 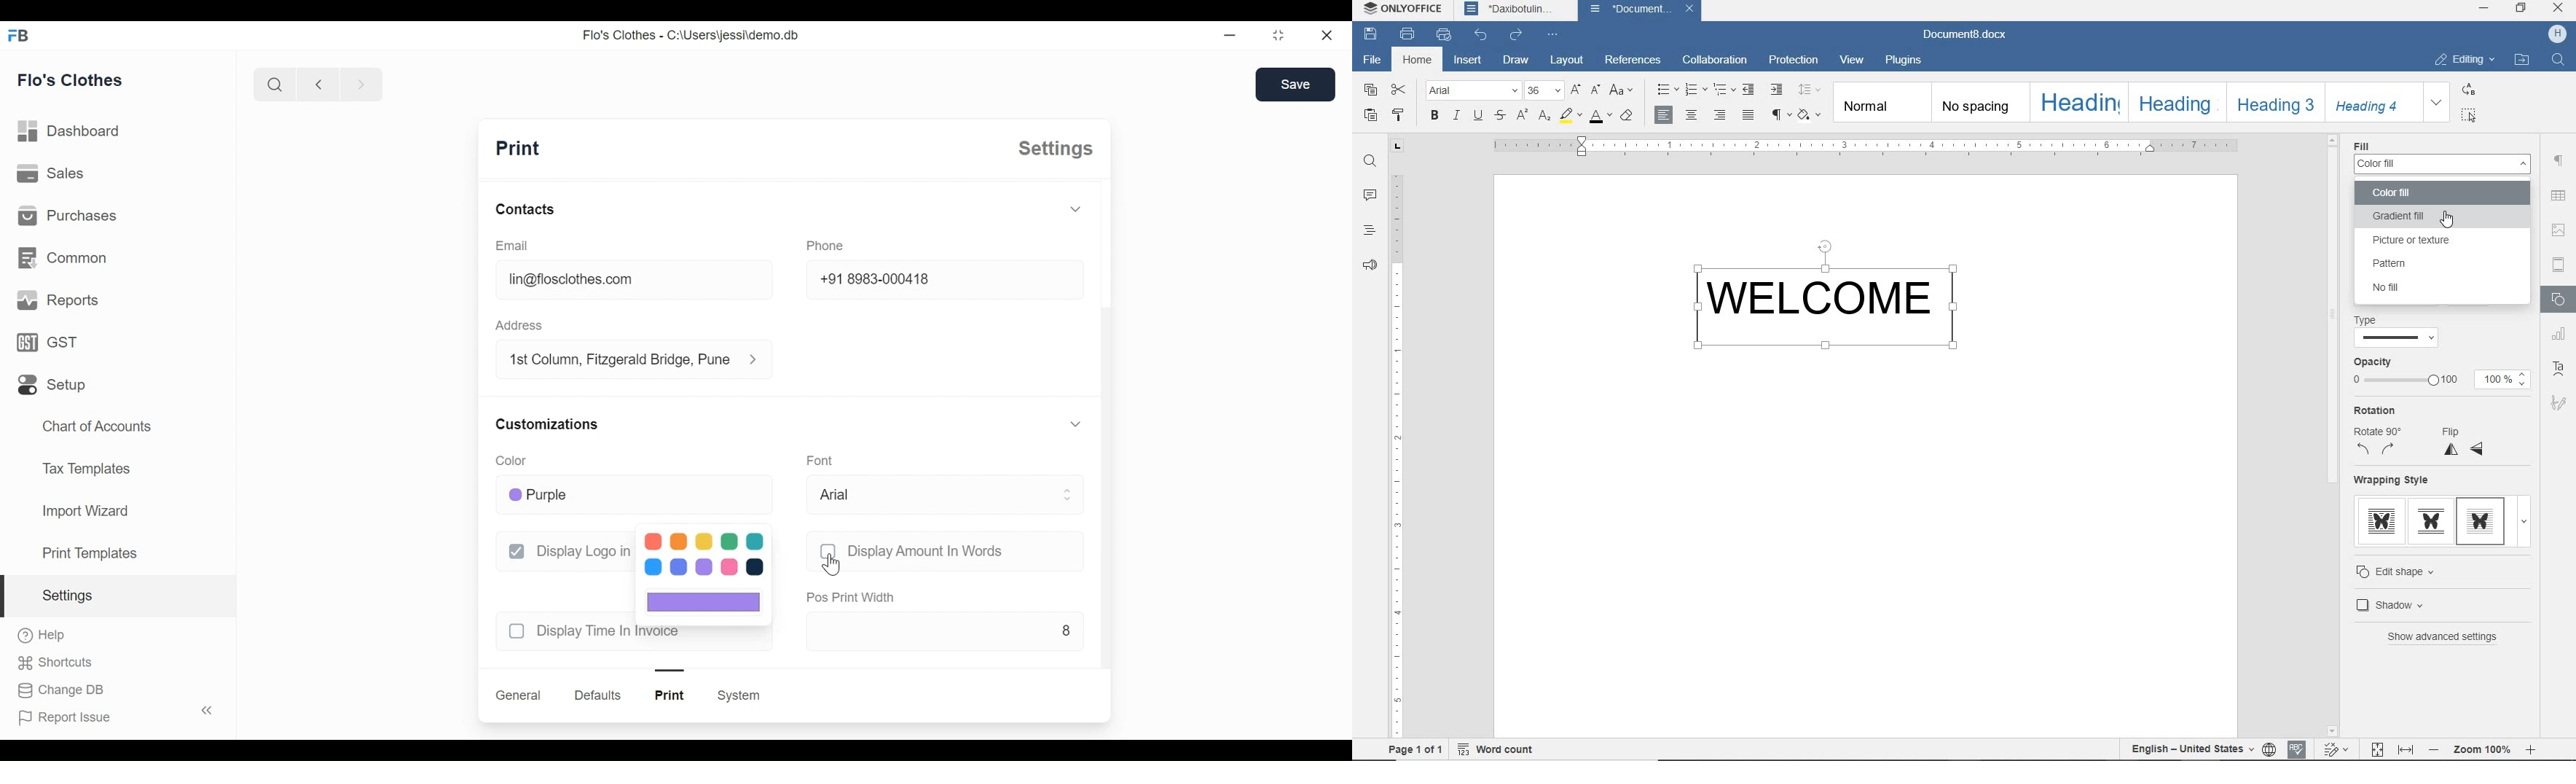 What do you see at coordinates (1398, 450) in the screenshot?
I see `RULER` at bounding box center [1398, 450].